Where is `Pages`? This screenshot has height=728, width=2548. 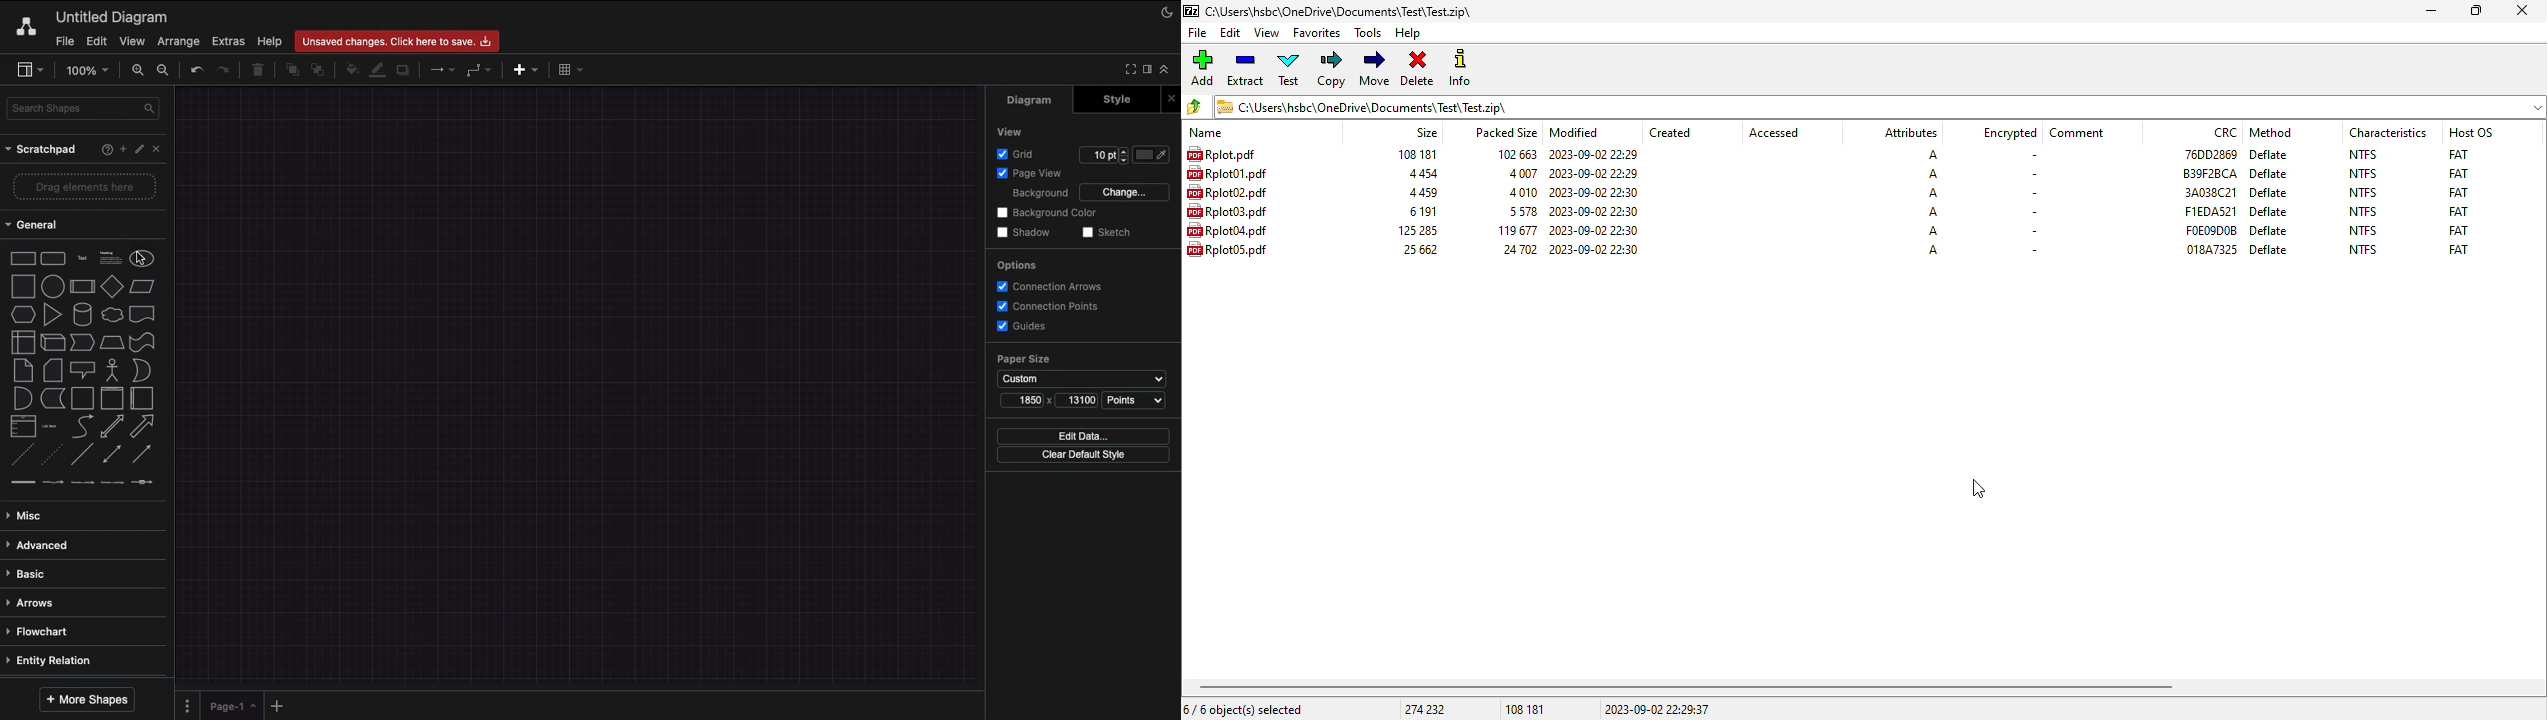
Pages is located at coordinates (184, 706).